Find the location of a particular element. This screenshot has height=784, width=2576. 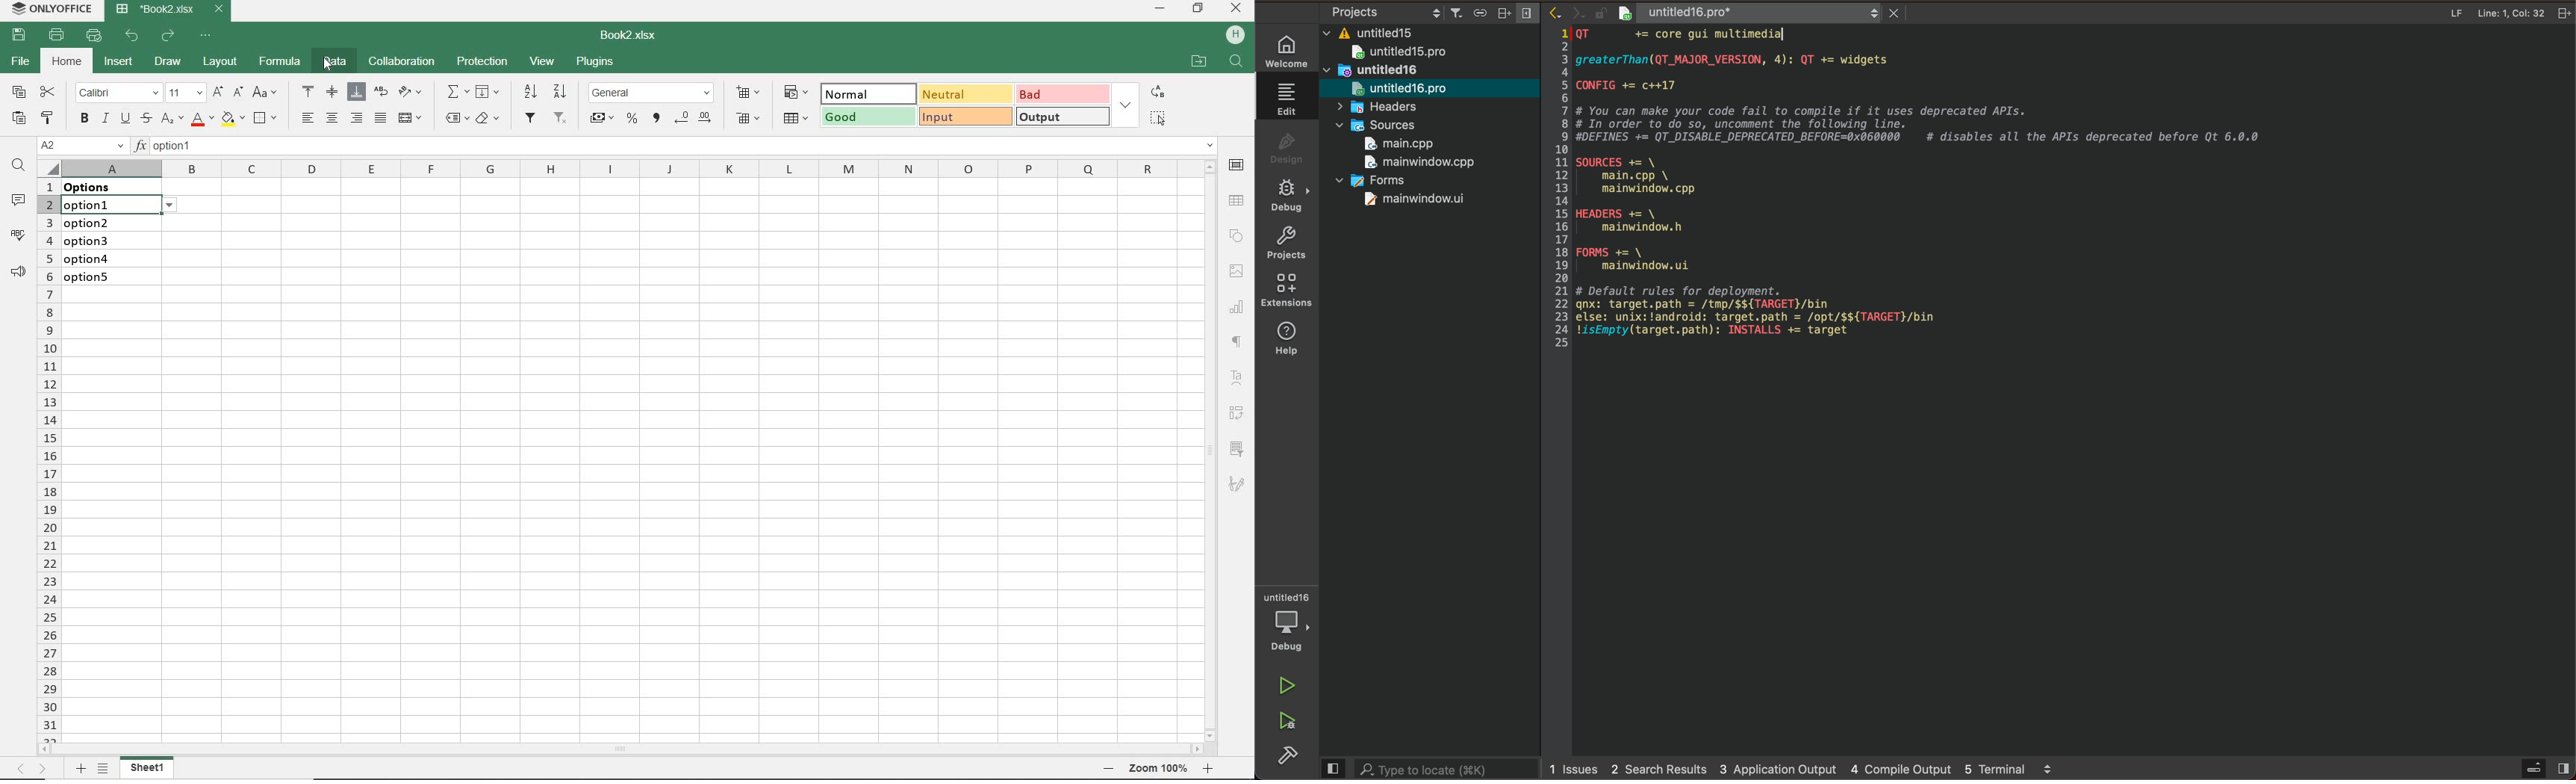

headers is located at coordinates (1388, 107).